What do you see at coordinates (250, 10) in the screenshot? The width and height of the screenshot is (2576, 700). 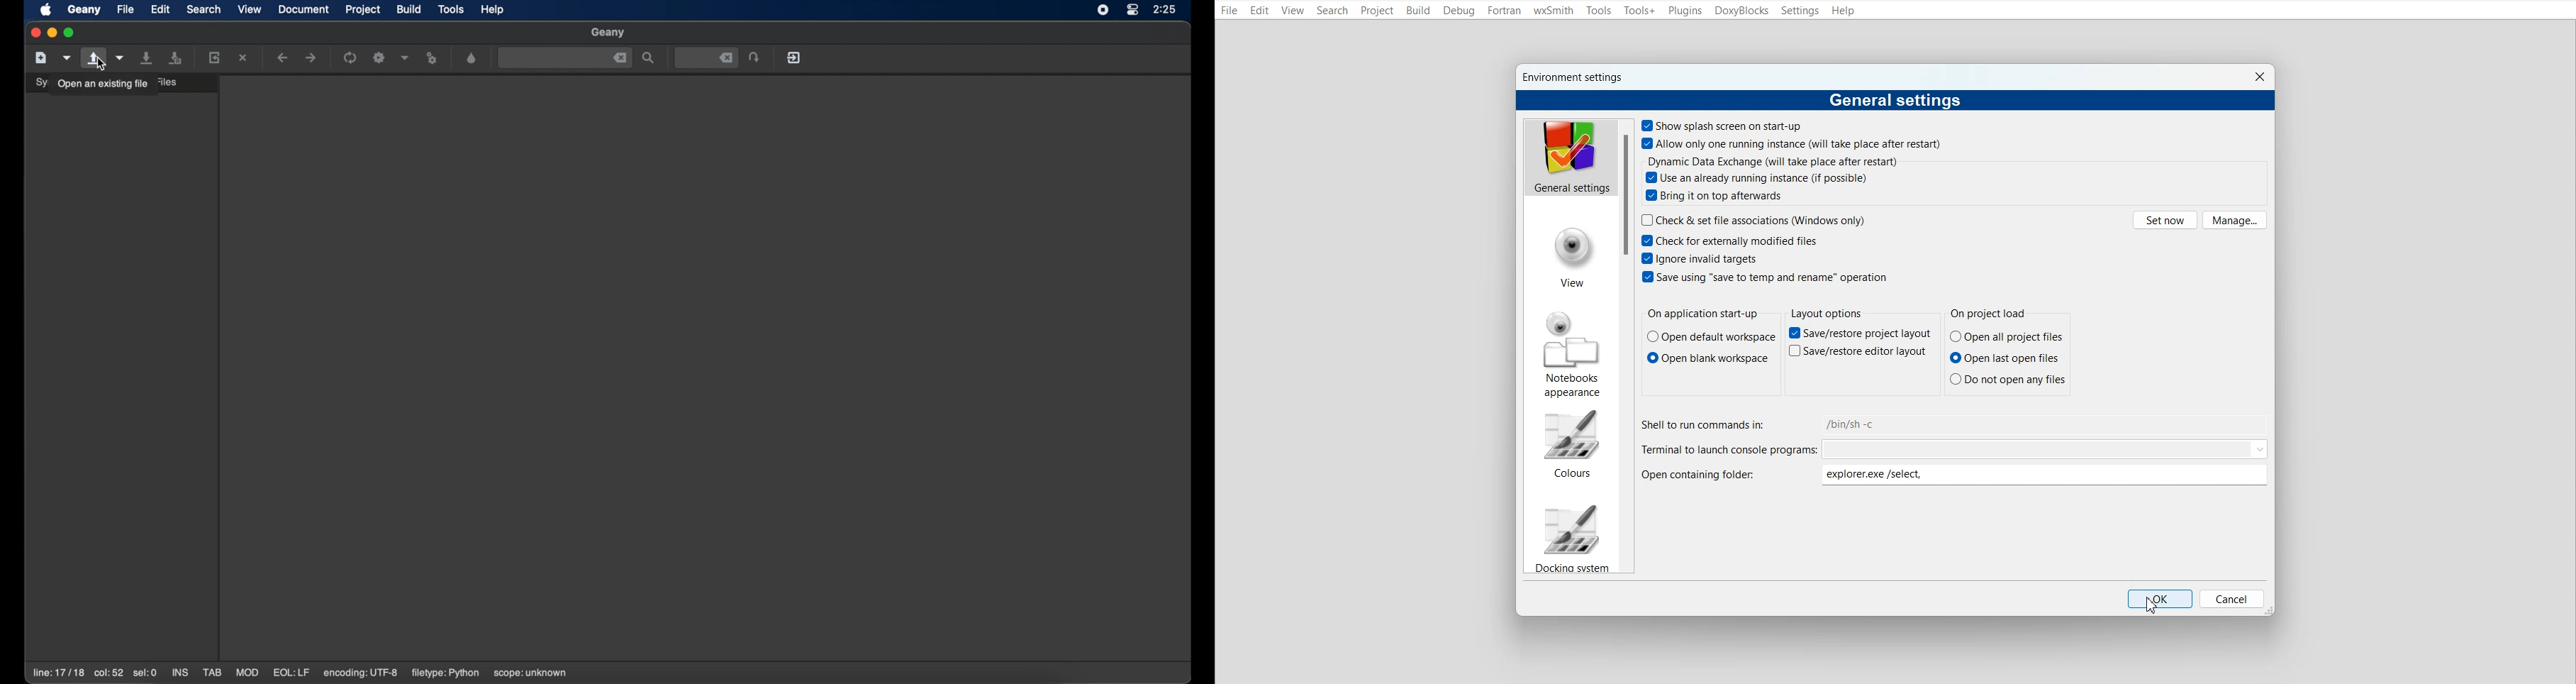 I see `view` at bounding box center [250, 10].